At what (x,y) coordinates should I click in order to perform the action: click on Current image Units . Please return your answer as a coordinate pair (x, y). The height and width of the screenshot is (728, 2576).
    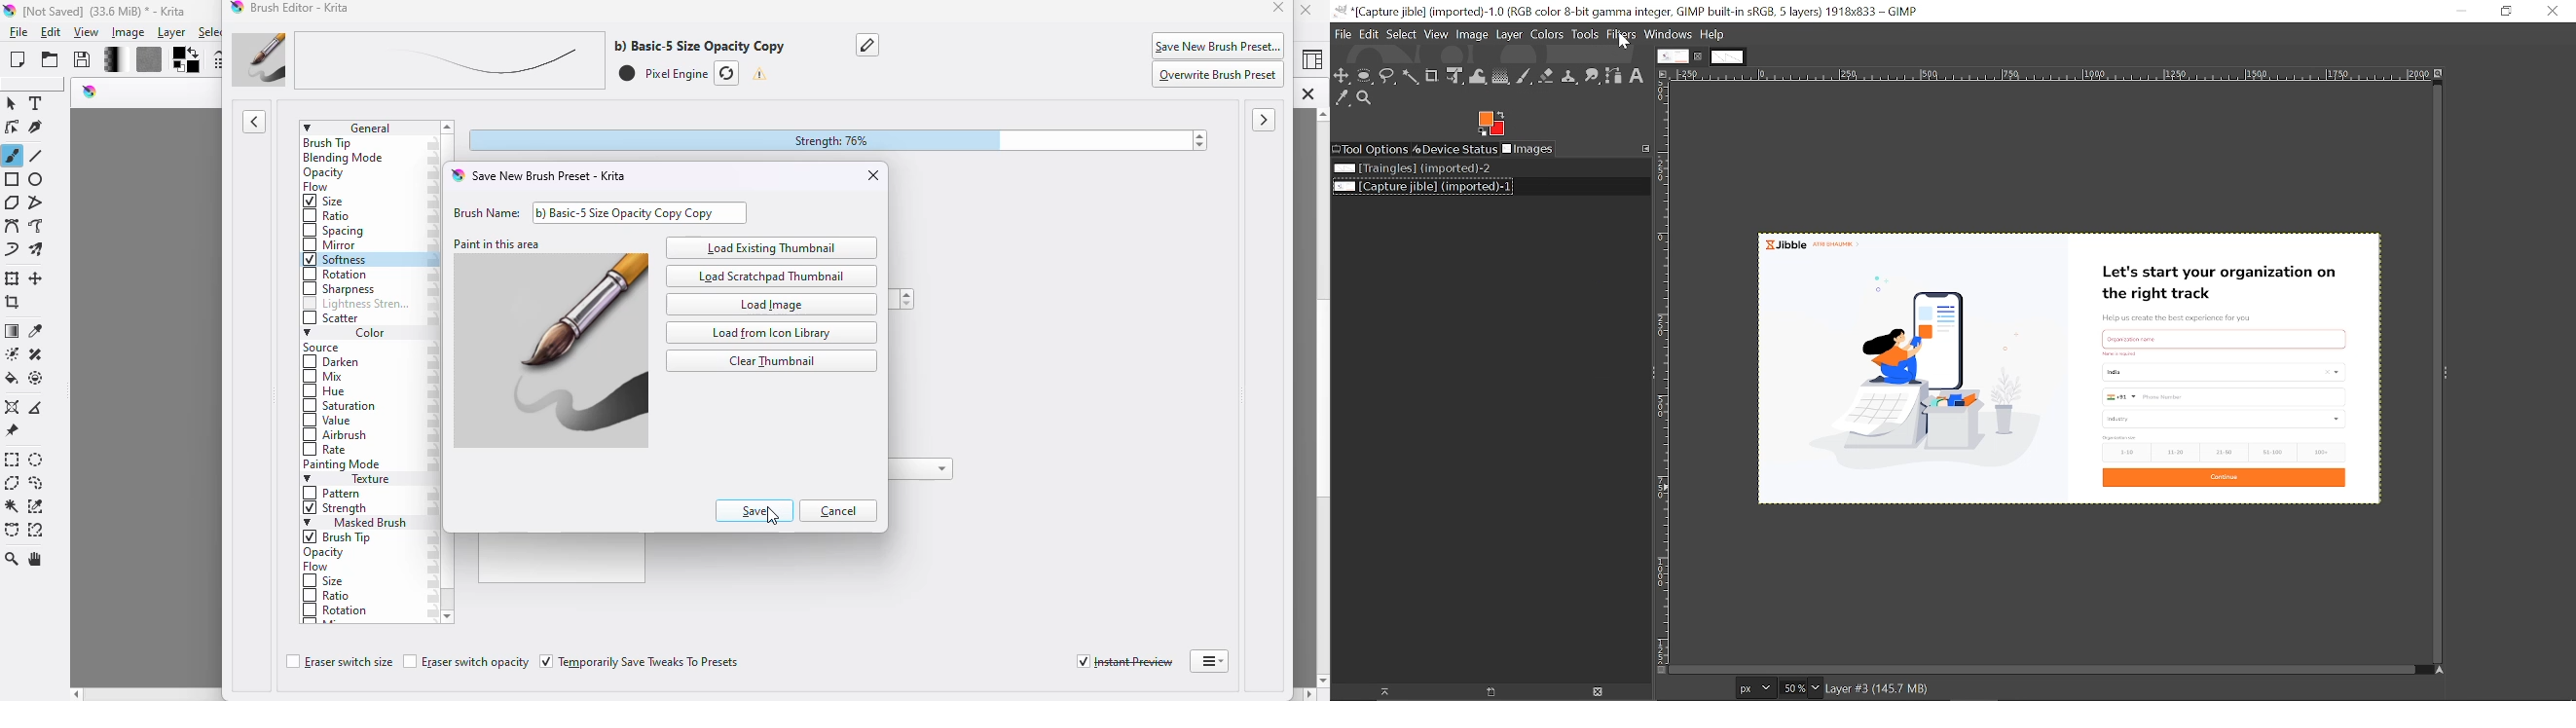
    Looking at the image, I should click on (1755, 687).